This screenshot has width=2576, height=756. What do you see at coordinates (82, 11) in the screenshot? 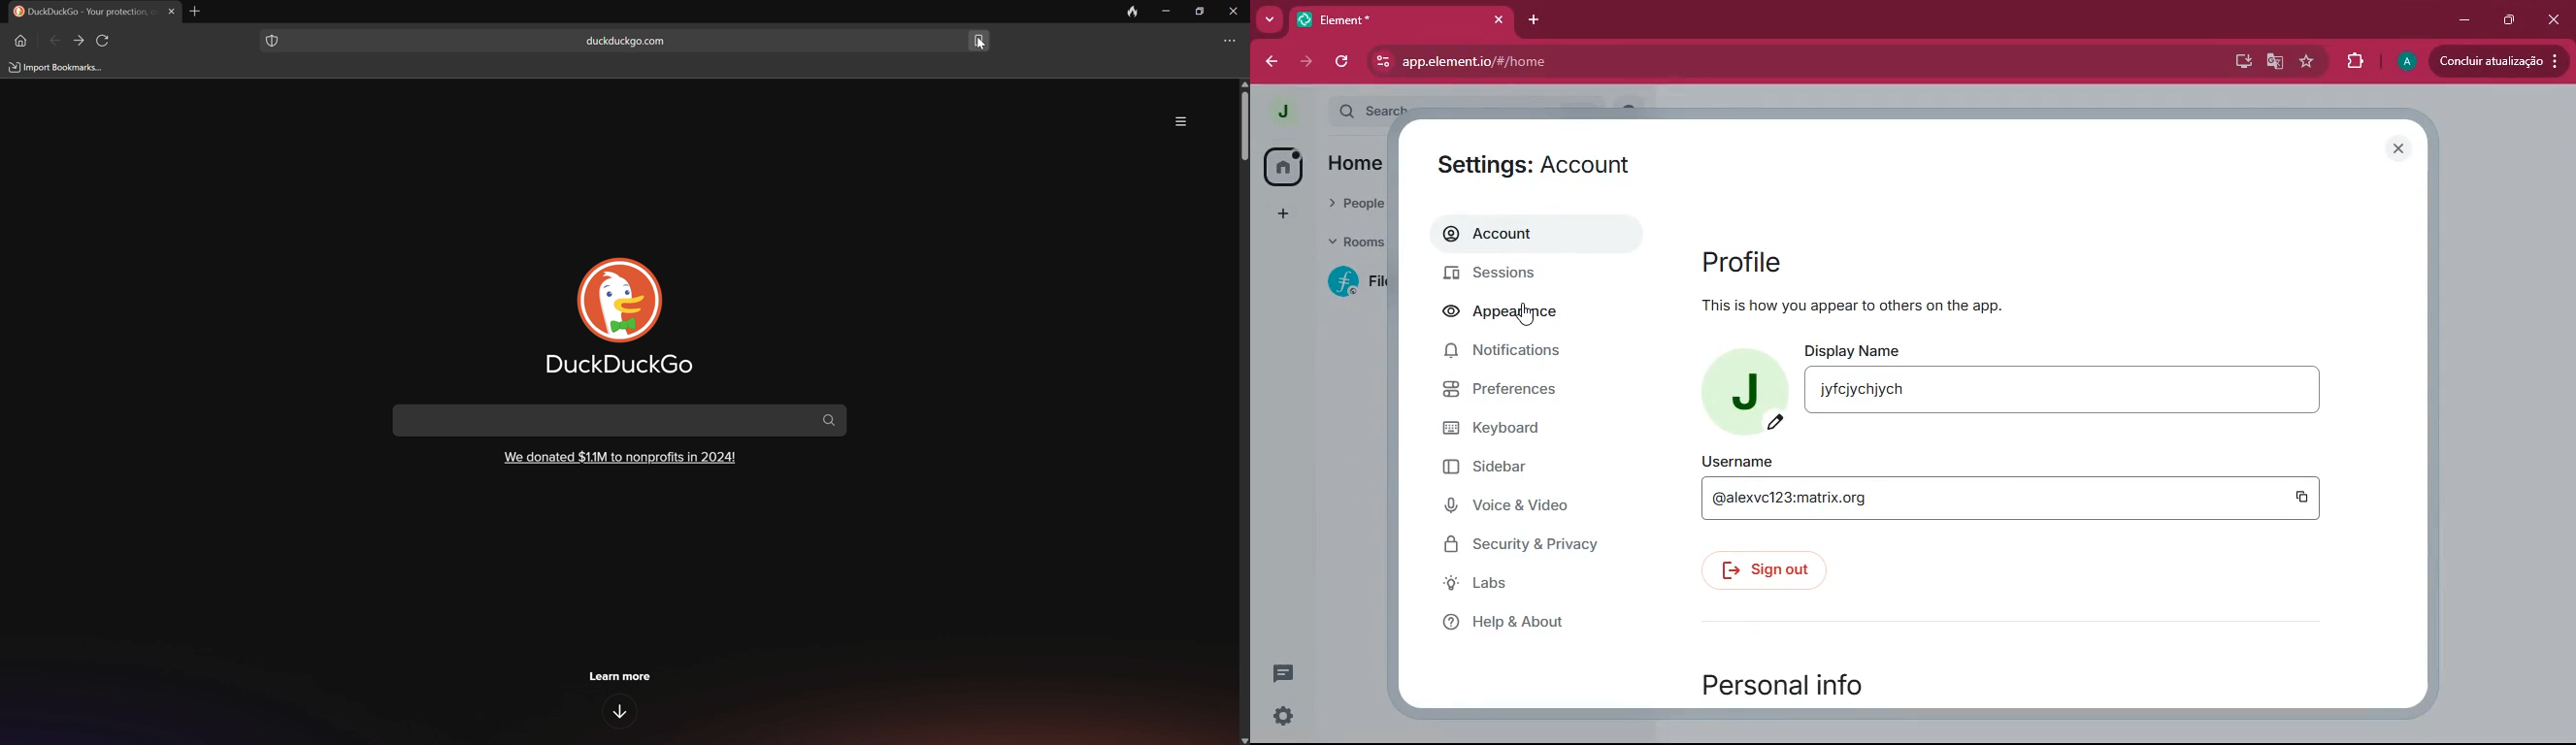
I see `DuckDuckGo - Your Protection` at bounding box center [82, 11].